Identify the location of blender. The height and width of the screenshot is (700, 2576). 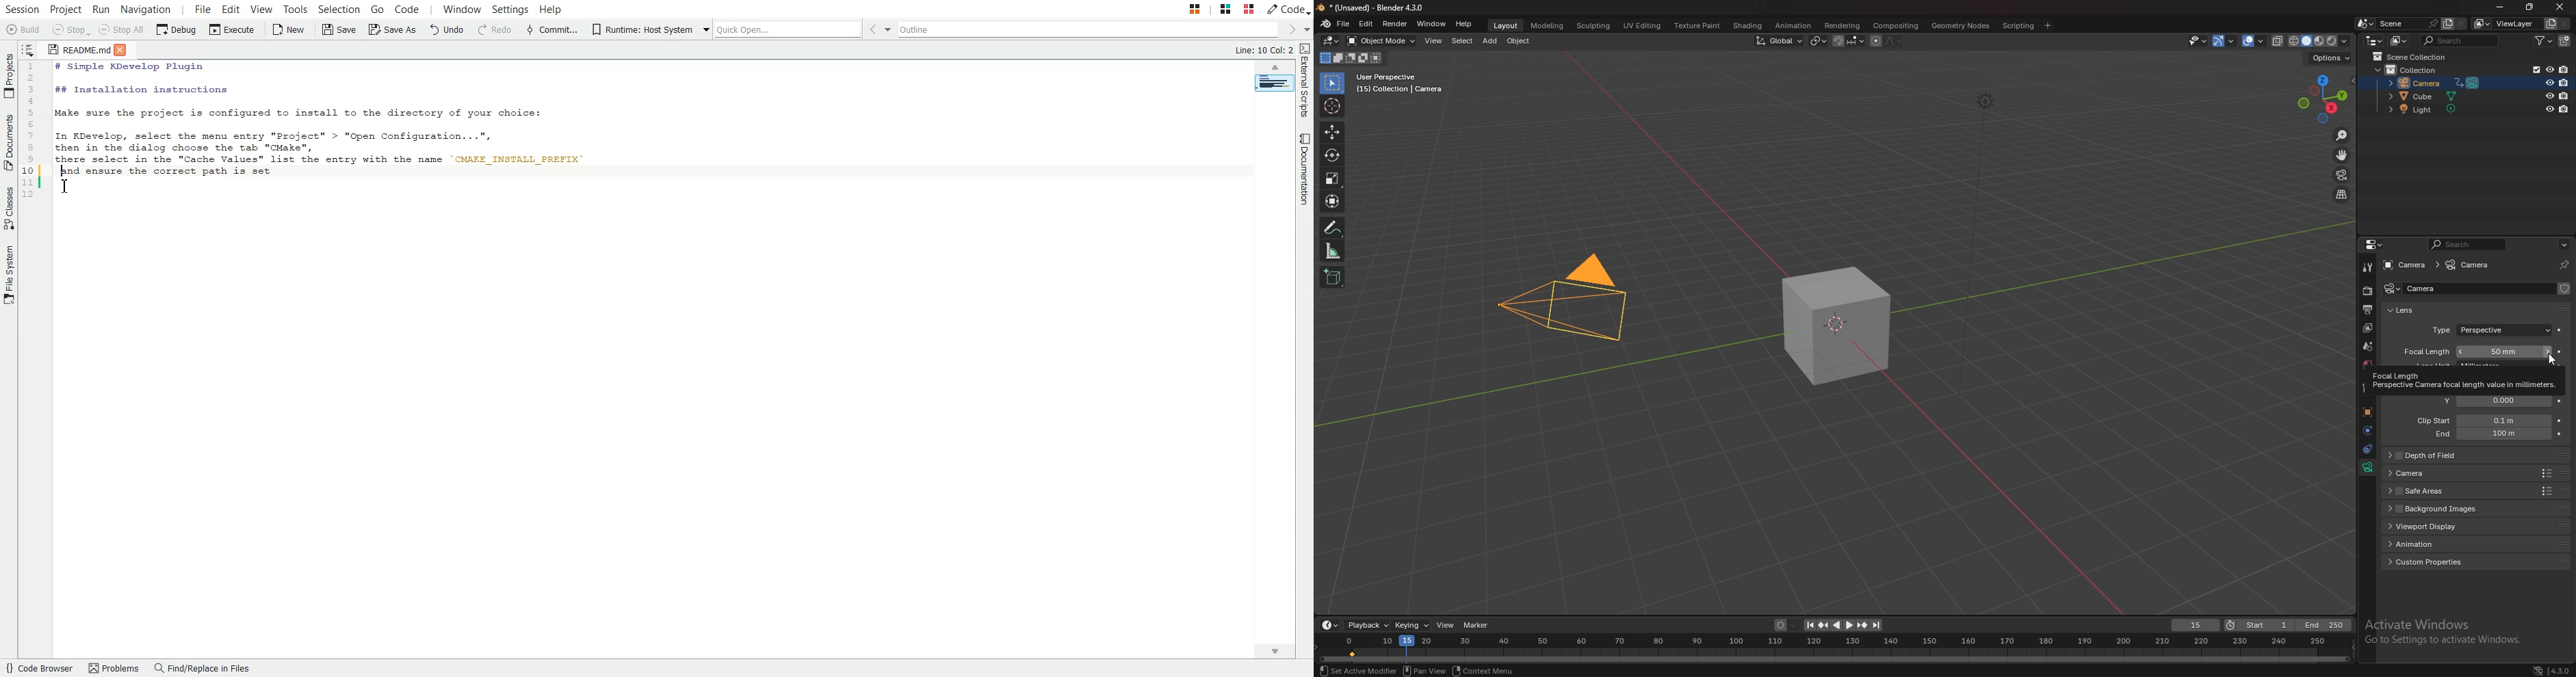
(1327, 24).